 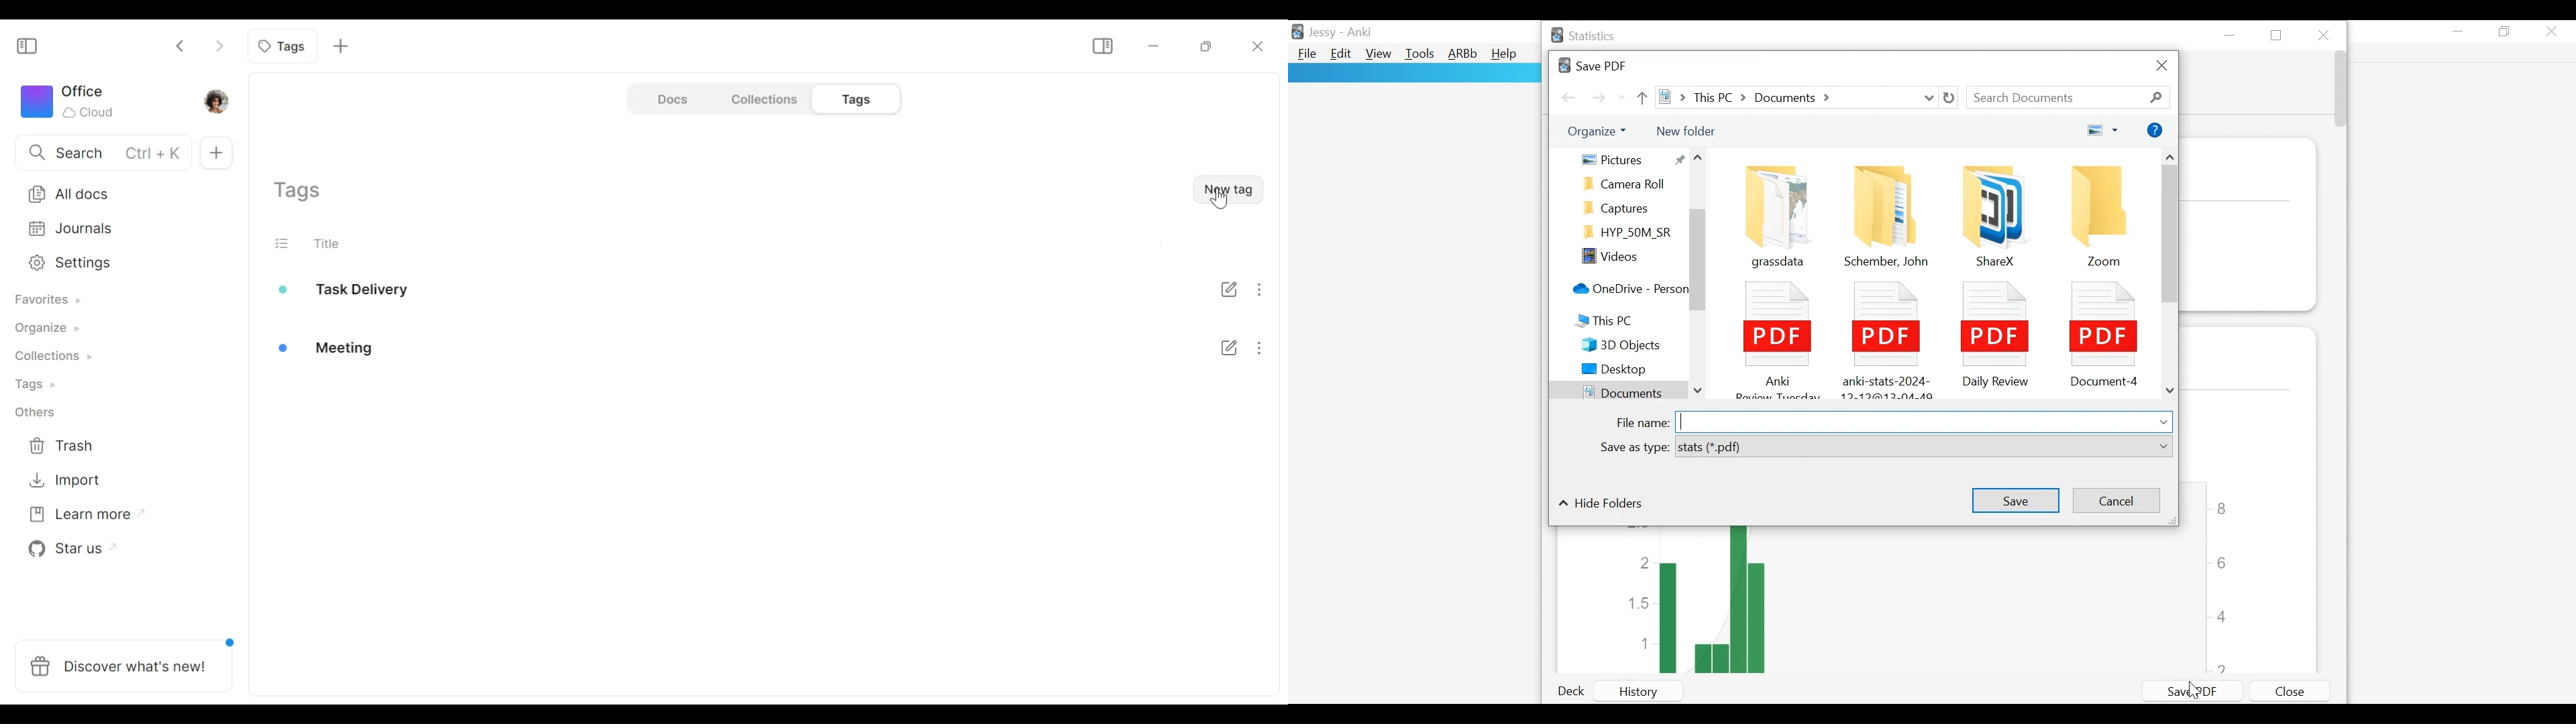 What do you see at coordinates (122, 669) in the screenshot?
I see `Discover what's new!` at bounding box center [122, 669].